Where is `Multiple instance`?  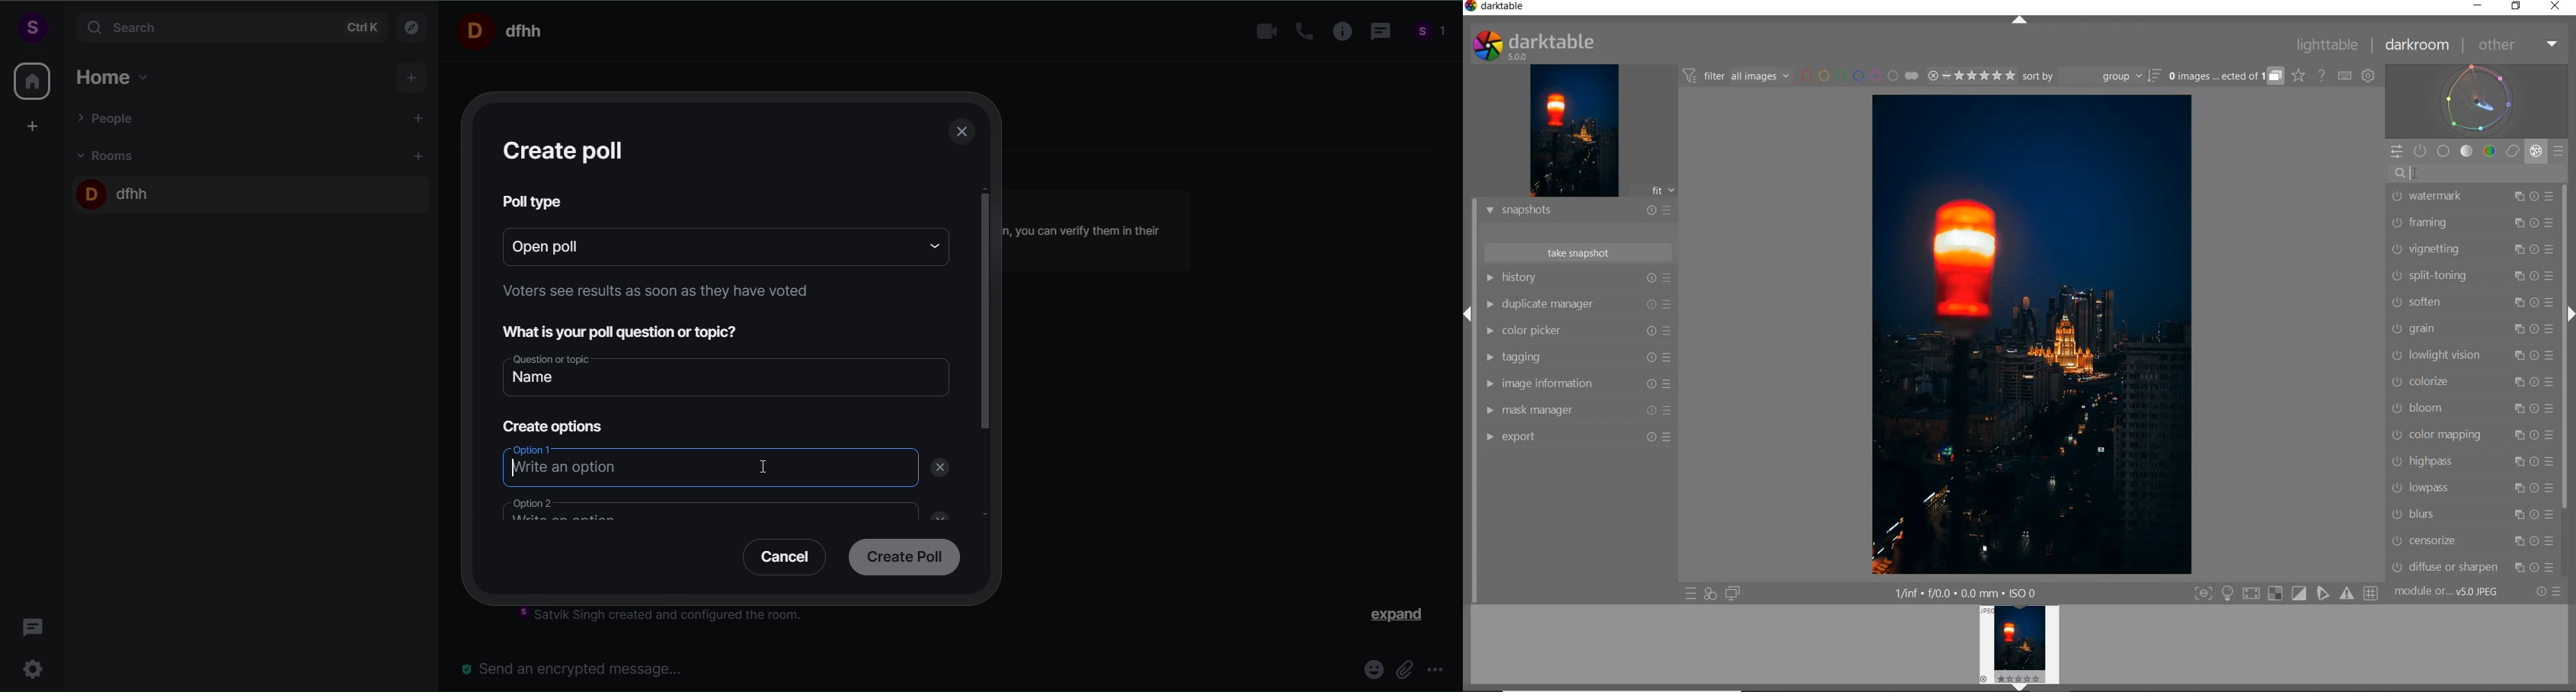
Multiple instance is located at coordinates (2513, 461).